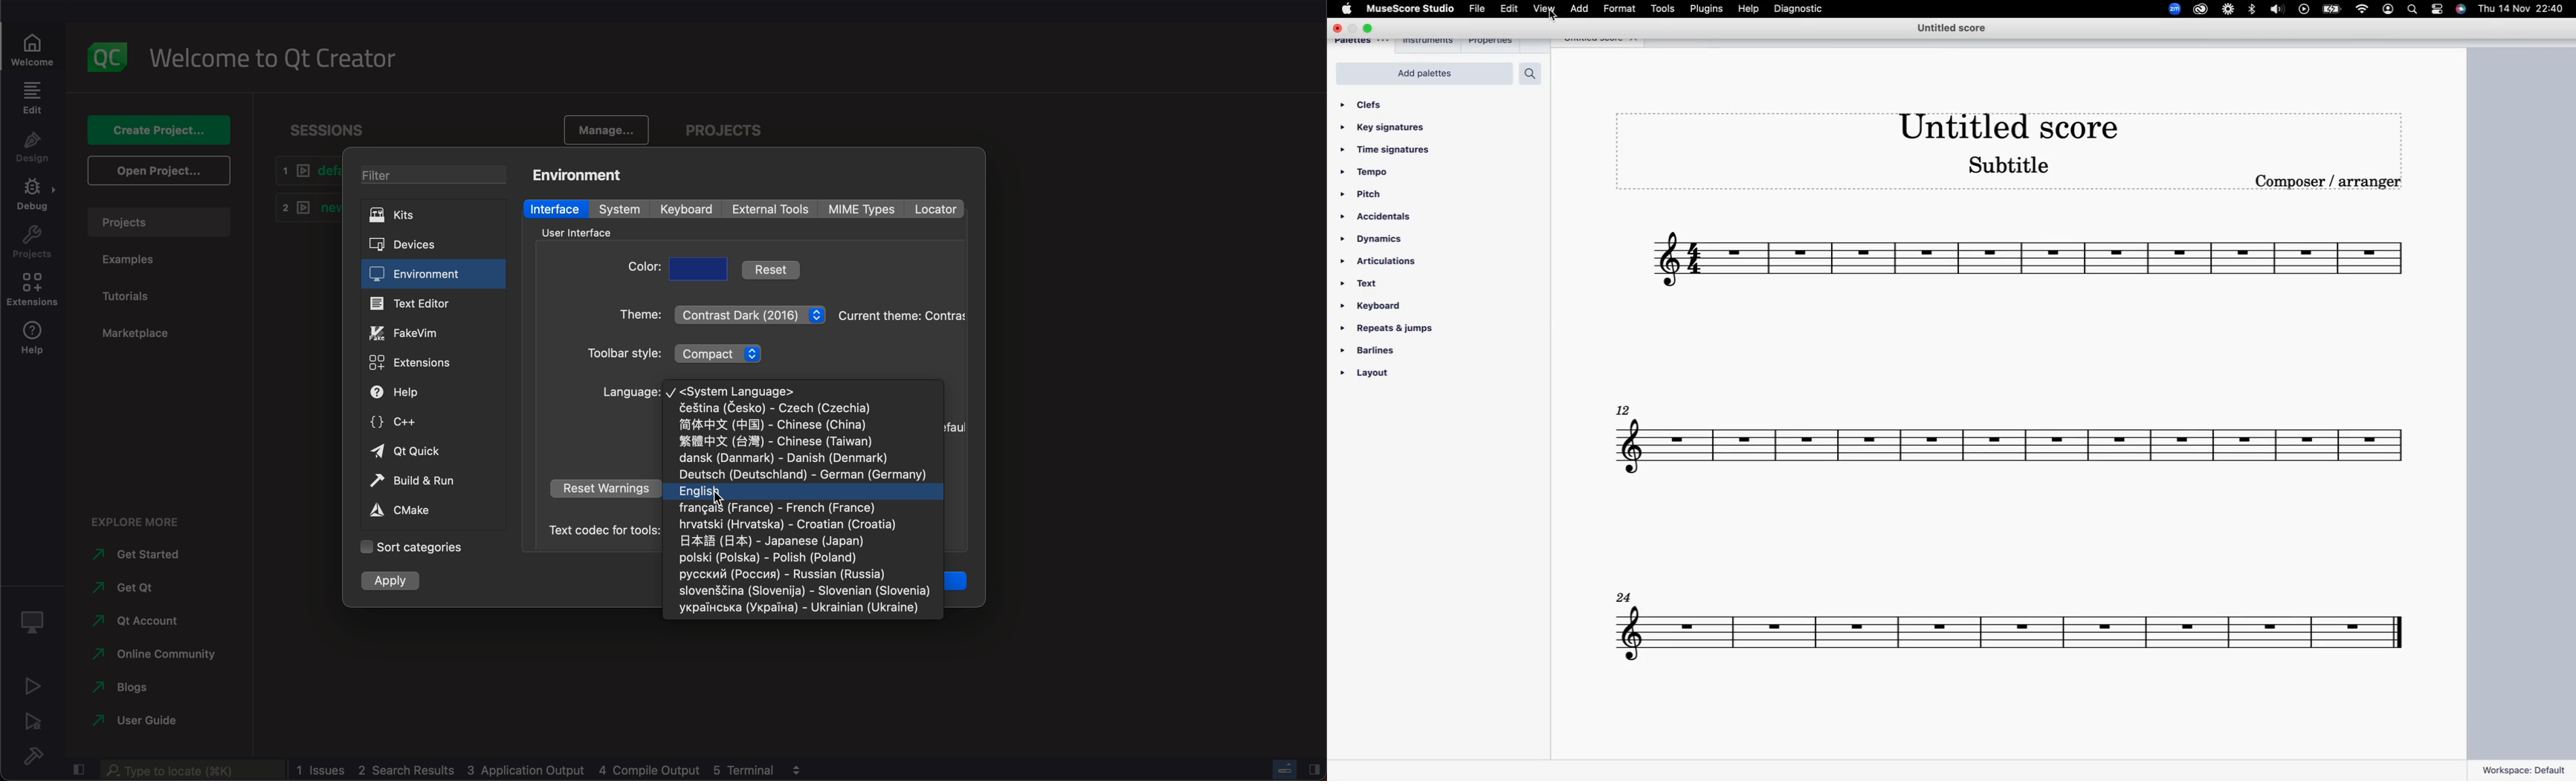 Image resolution: width=2576 pixels, height=784 pixels. What do you see at coordinates (1378, 306) in the screenshot?
I see `keyboard` at bounding box center [1378, 306].